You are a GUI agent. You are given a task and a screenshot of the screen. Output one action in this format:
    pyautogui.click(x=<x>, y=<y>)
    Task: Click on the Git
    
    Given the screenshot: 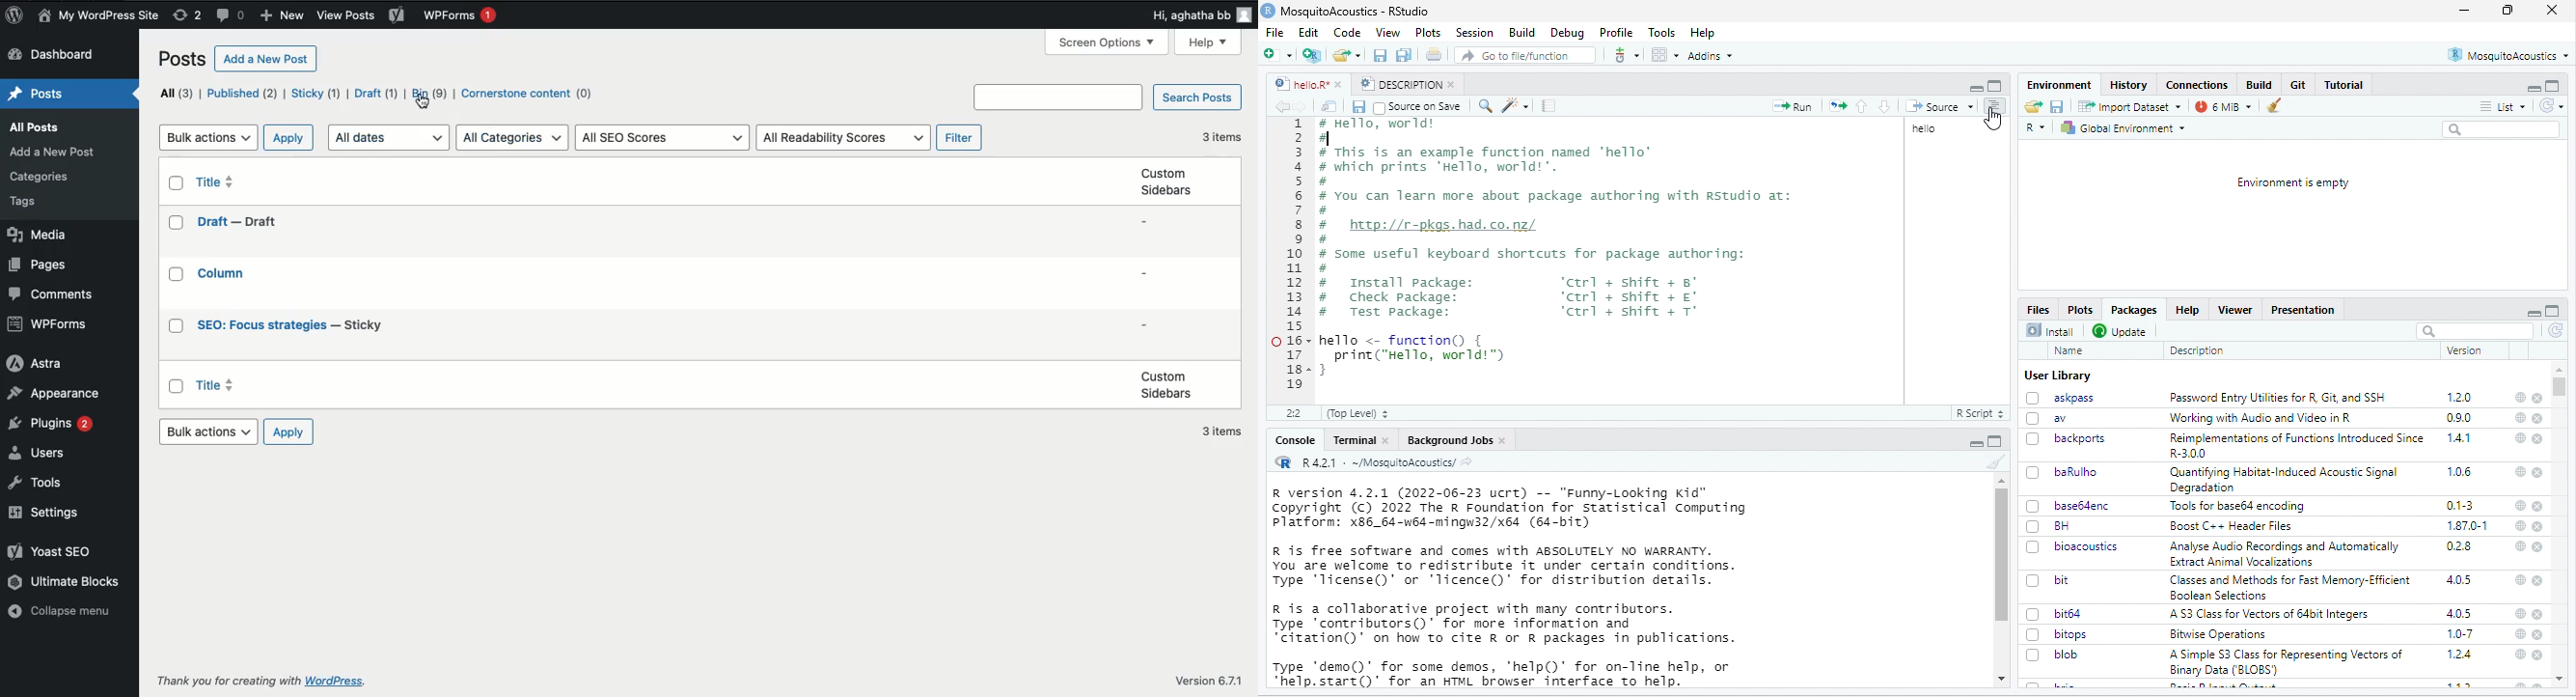 What is the action you would take?
    pyautogui.click(x=2299, y=85)
    